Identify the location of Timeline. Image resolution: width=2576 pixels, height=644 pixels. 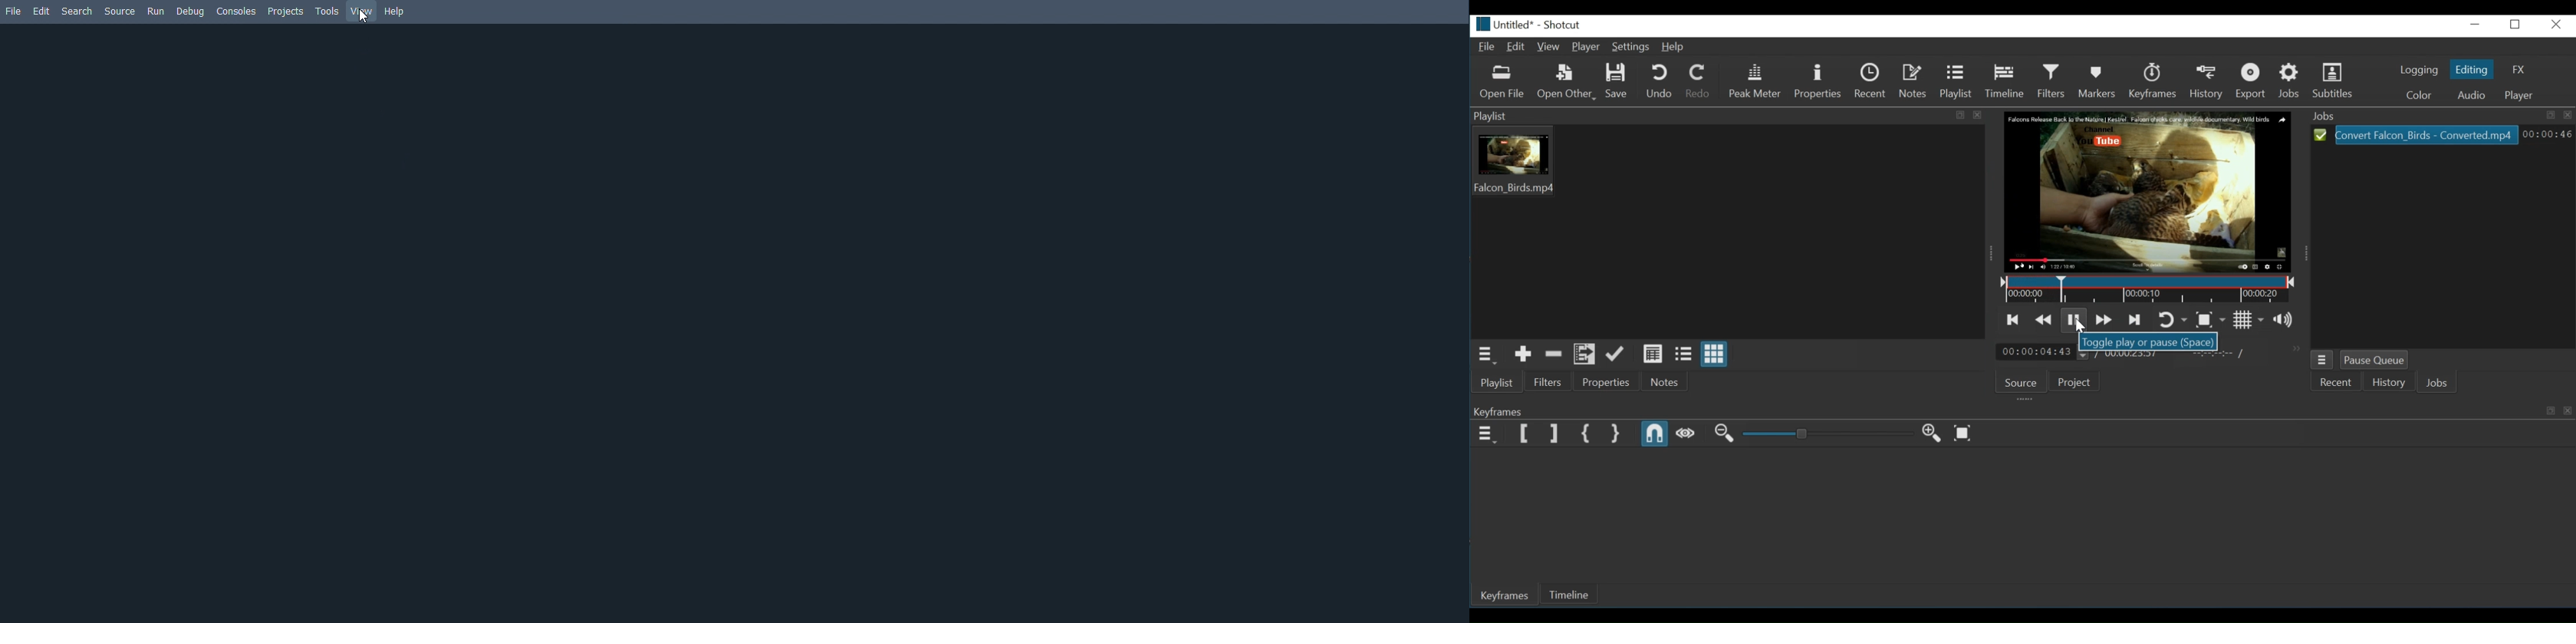
(2146, 289).